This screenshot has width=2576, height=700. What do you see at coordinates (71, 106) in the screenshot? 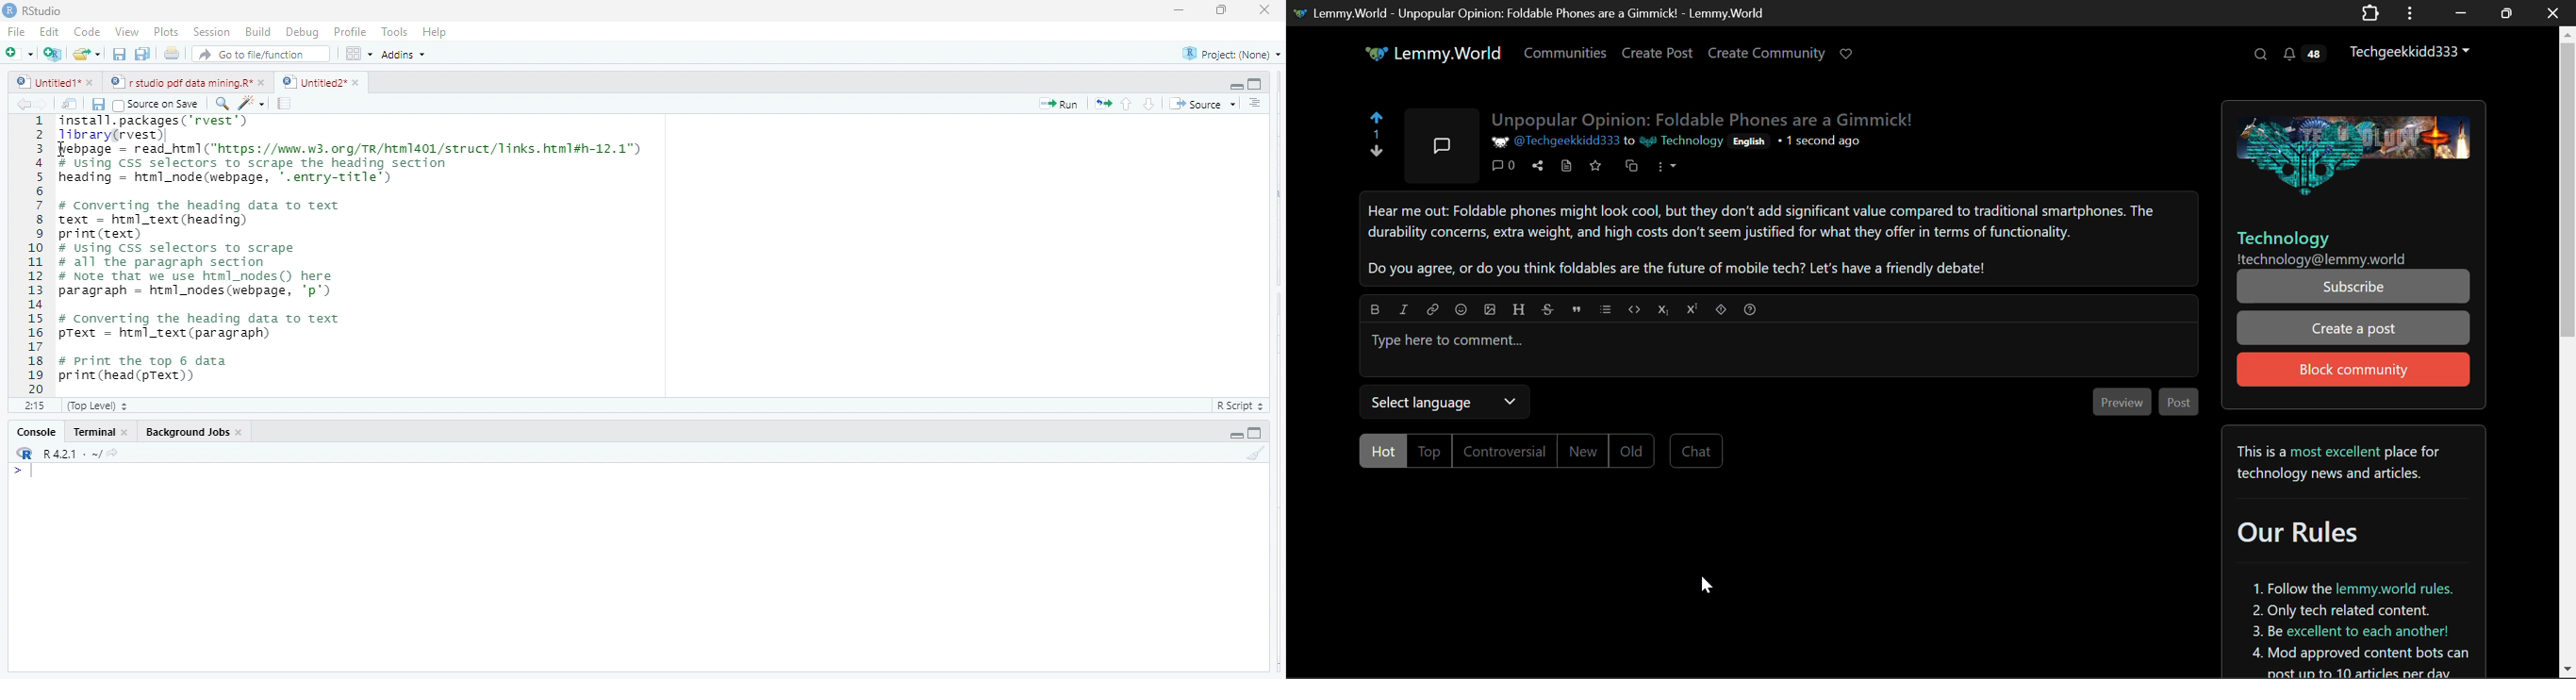
I see `show in new window` at bounding box center [71, 106].